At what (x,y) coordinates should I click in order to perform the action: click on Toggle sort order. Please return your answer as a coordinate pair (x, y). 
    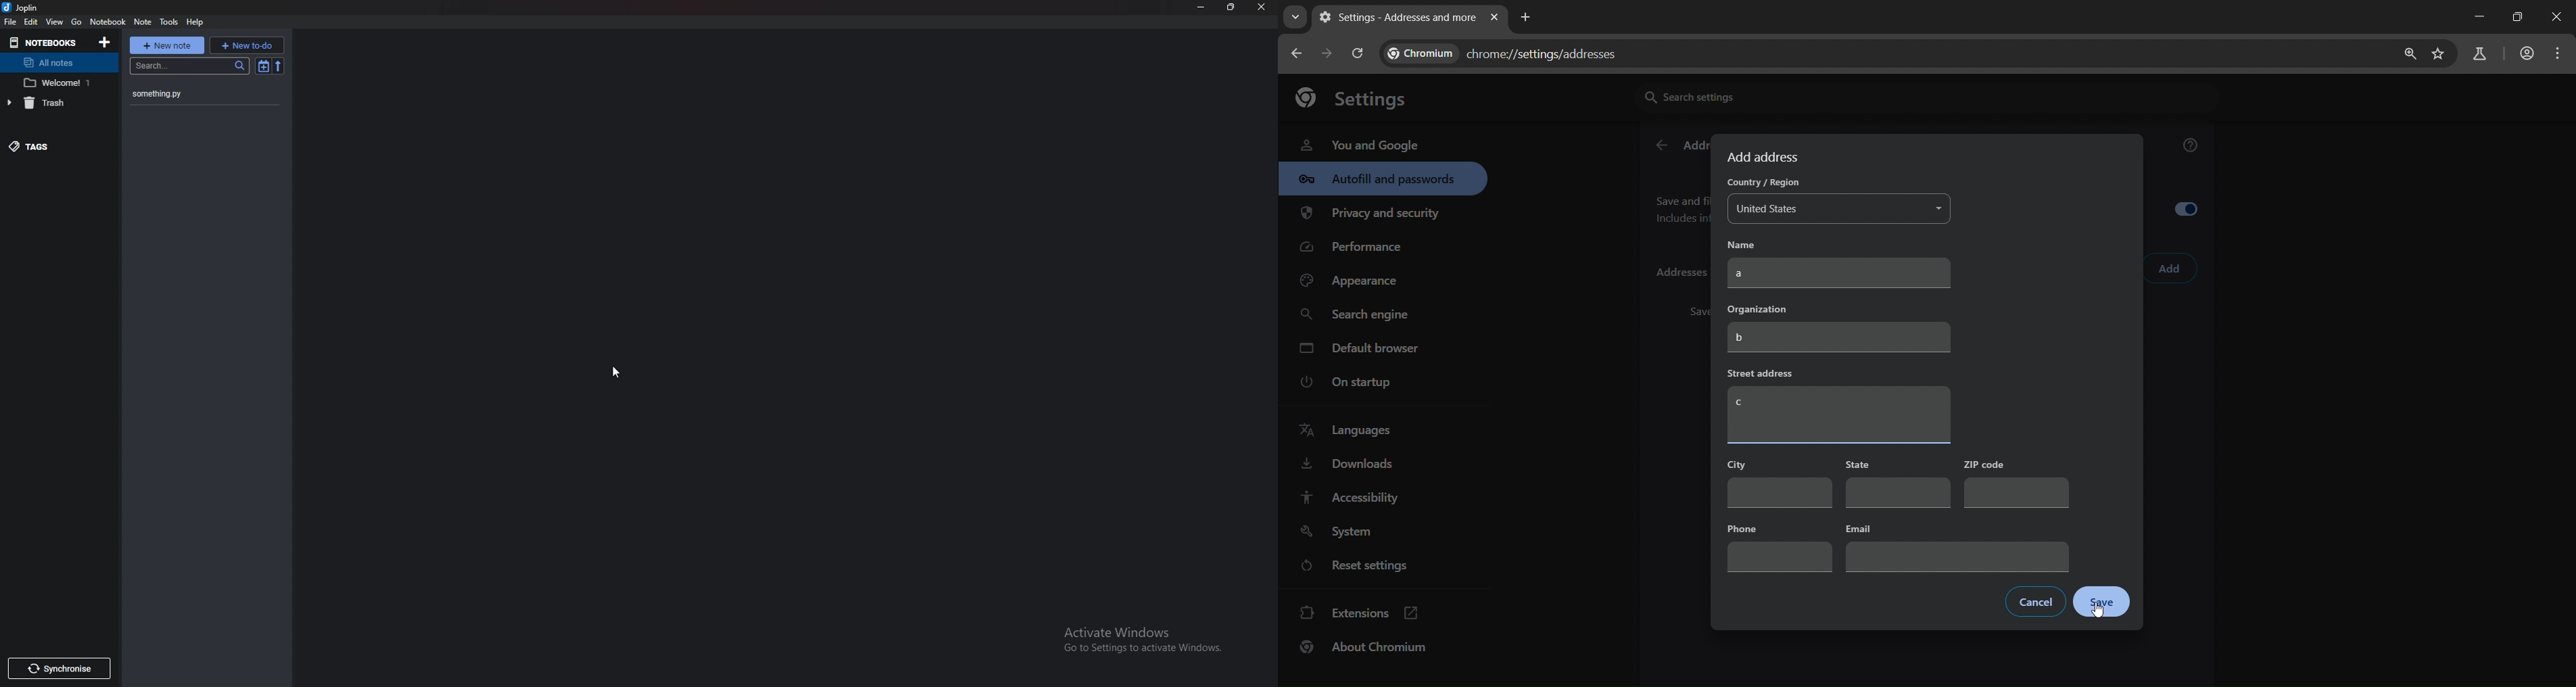
    Looking at the image, I should click on (263, 67).